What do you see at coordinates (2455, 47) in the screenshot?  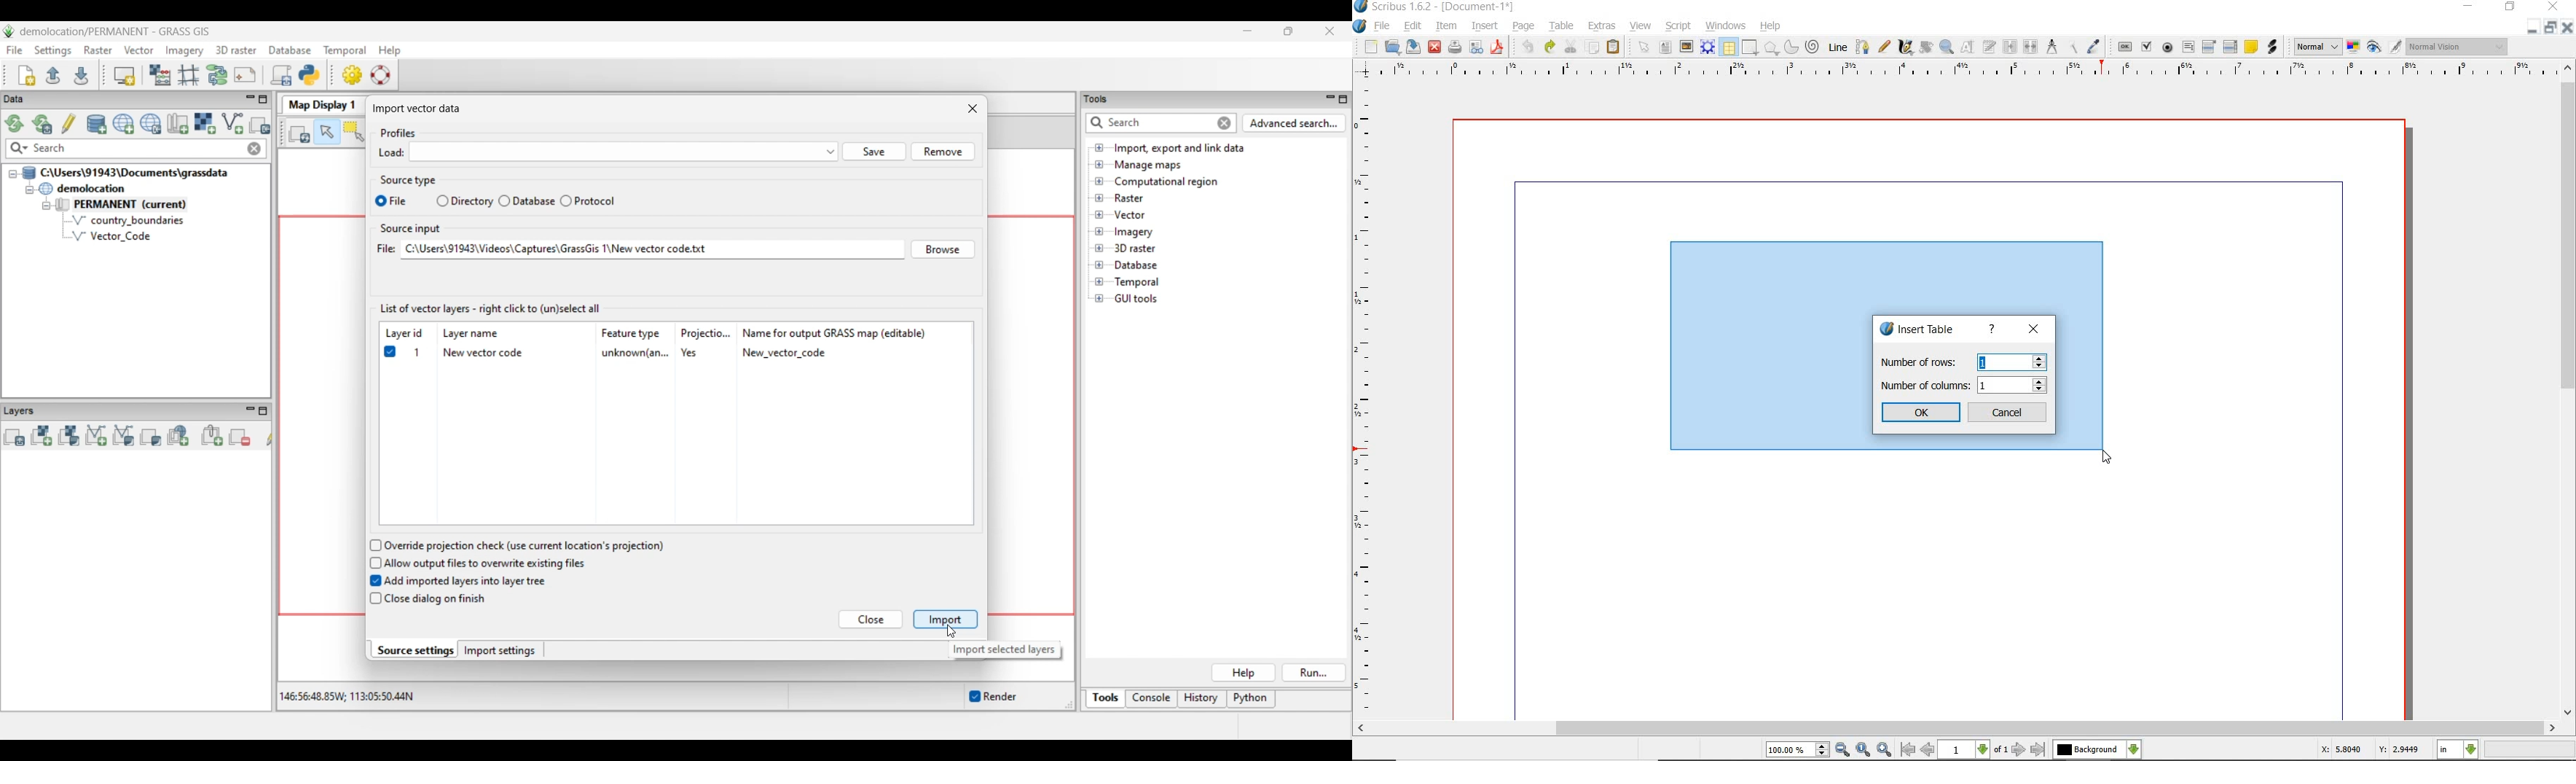 I see `visual appearance of the display` at bounding box center [2455, 47].